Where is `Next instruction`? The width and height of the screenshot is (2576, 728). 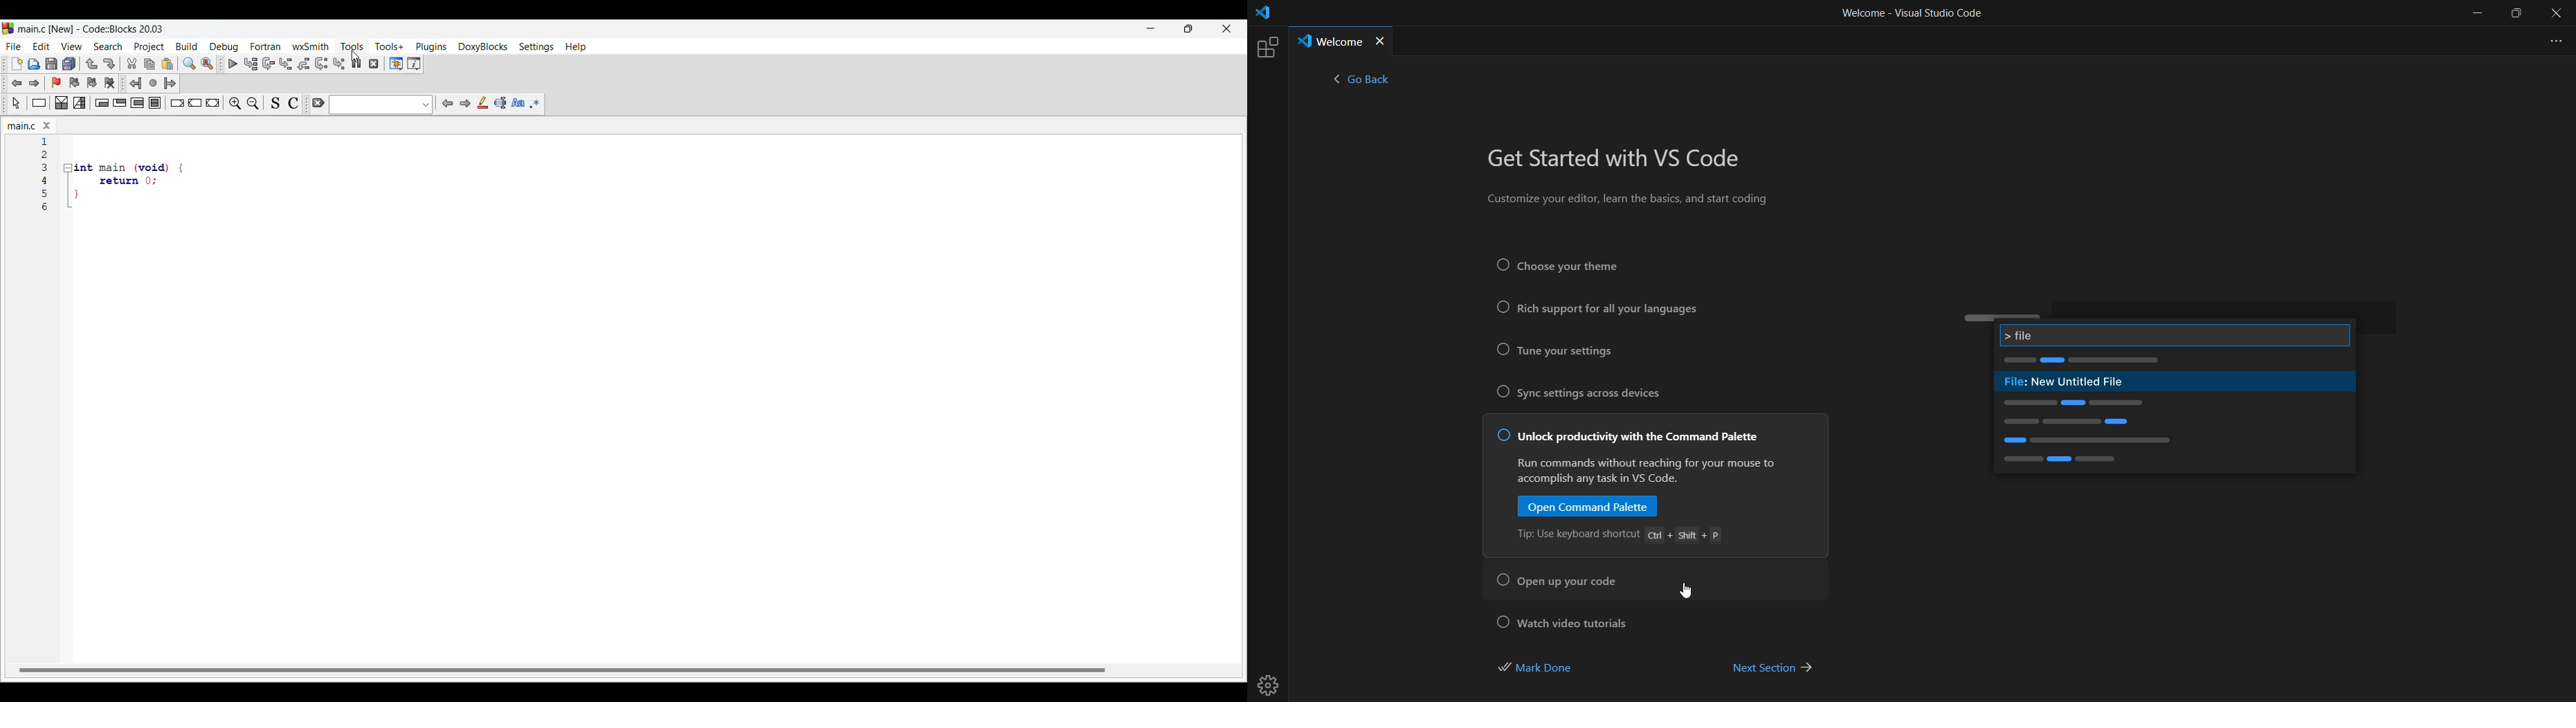 Next instruction is located at coordinates (322, 64).